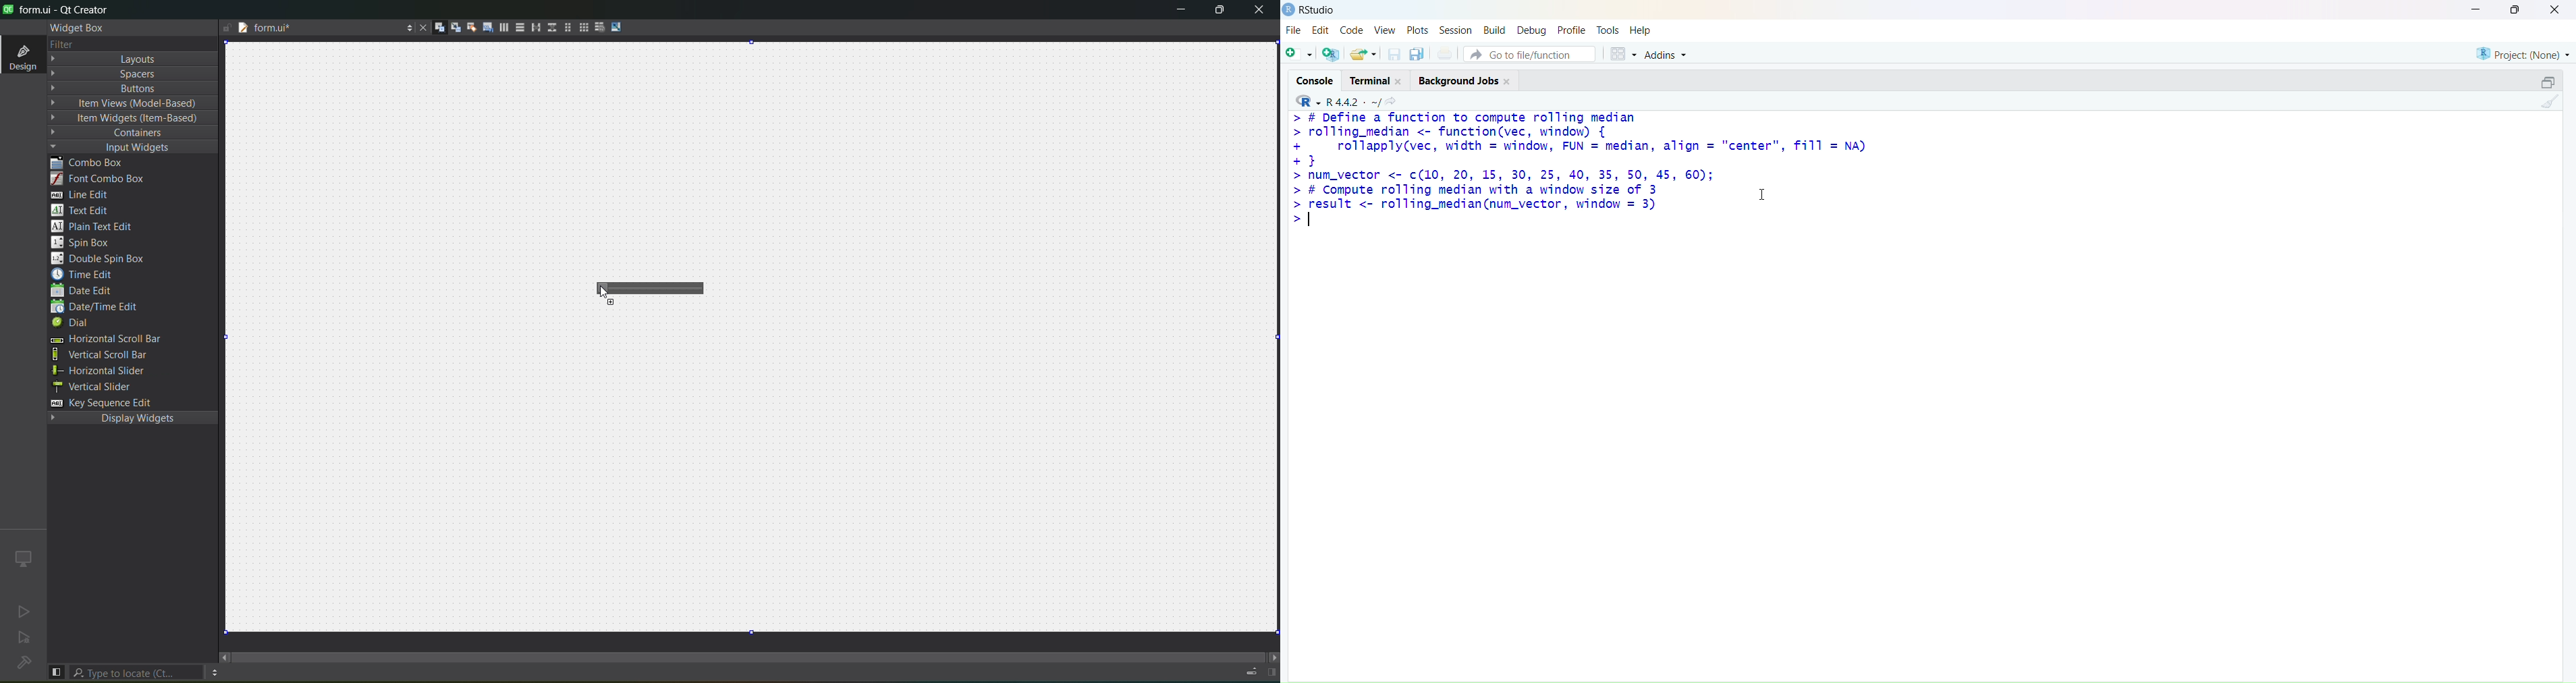 This screenshot has width=2576, height=700. I want to click on horizontal slider, so click(104, 372).